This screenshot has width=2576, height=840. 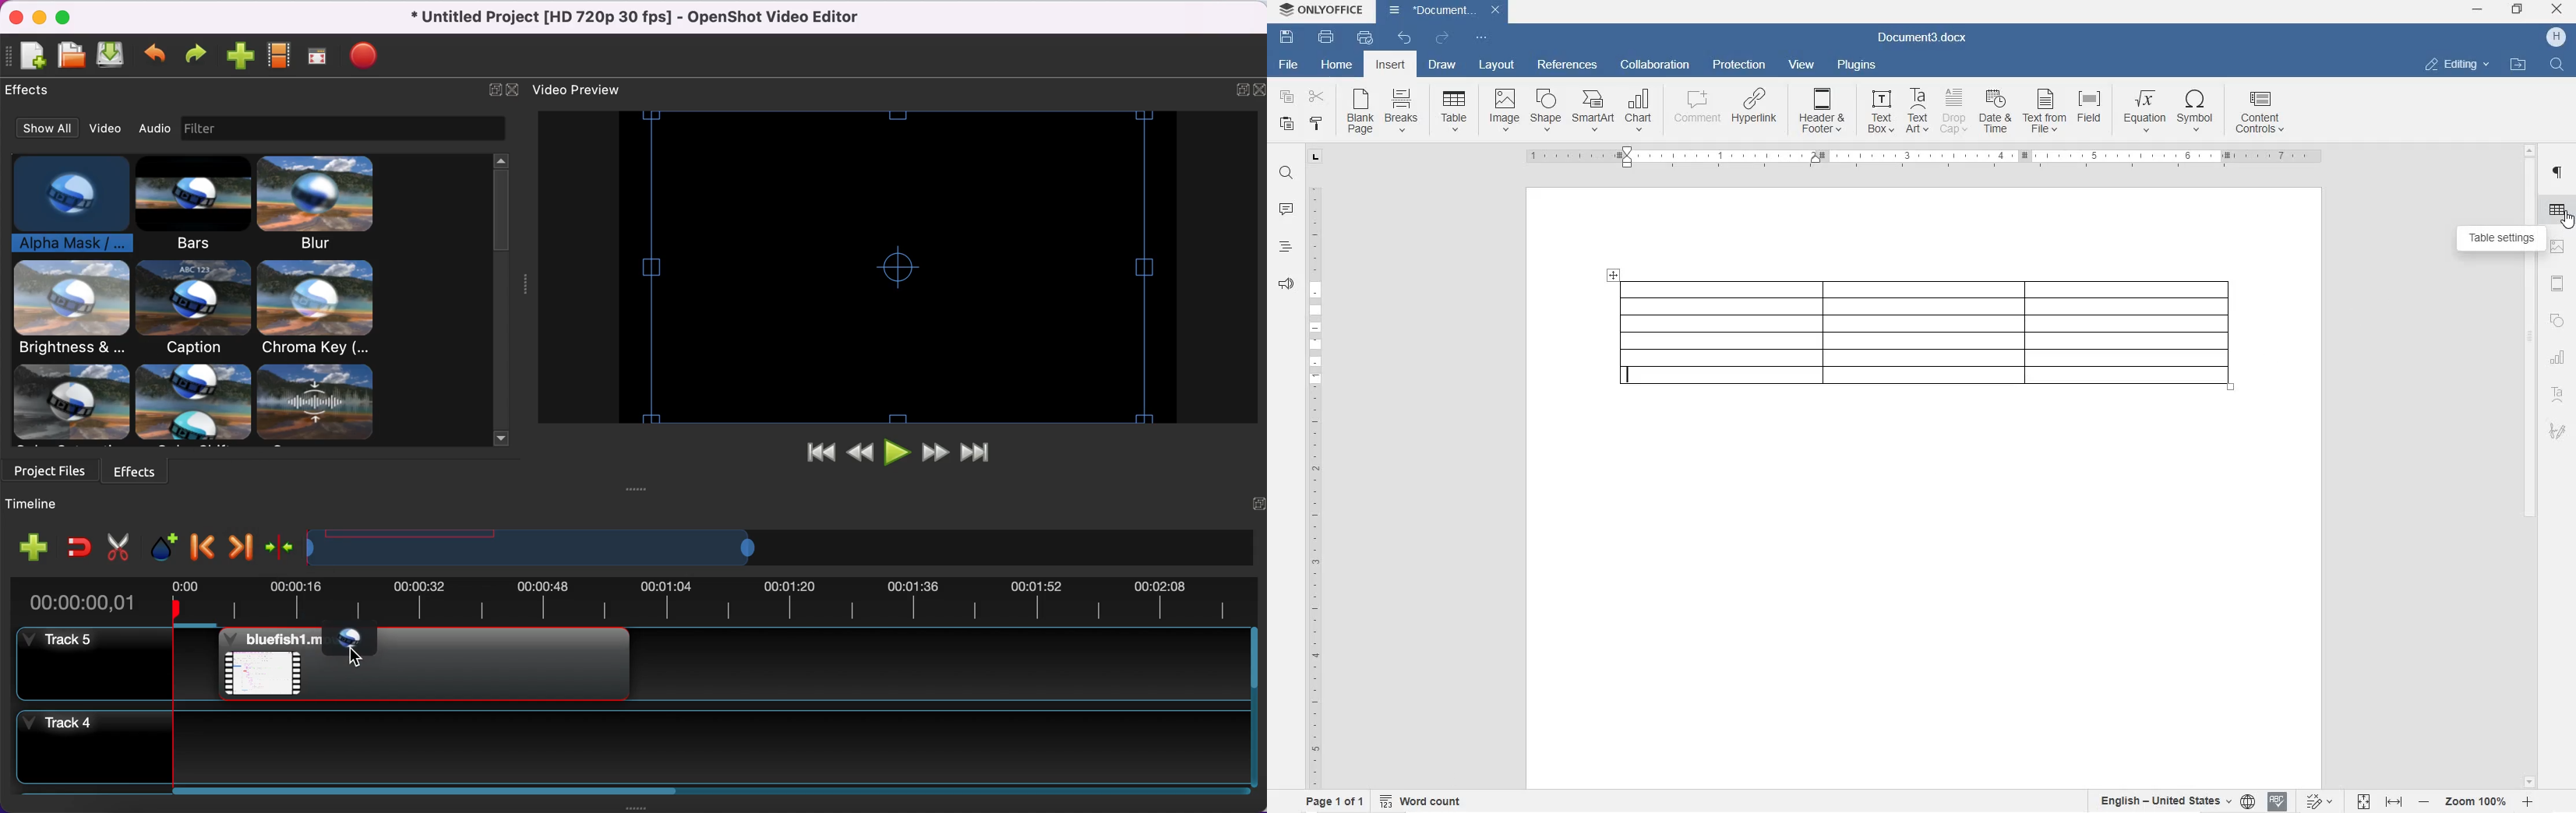 What do you see at coordinates (1322, 12) in the screenshot?
I see `ONLYOFFICE` at bounding box center [1322, 12].